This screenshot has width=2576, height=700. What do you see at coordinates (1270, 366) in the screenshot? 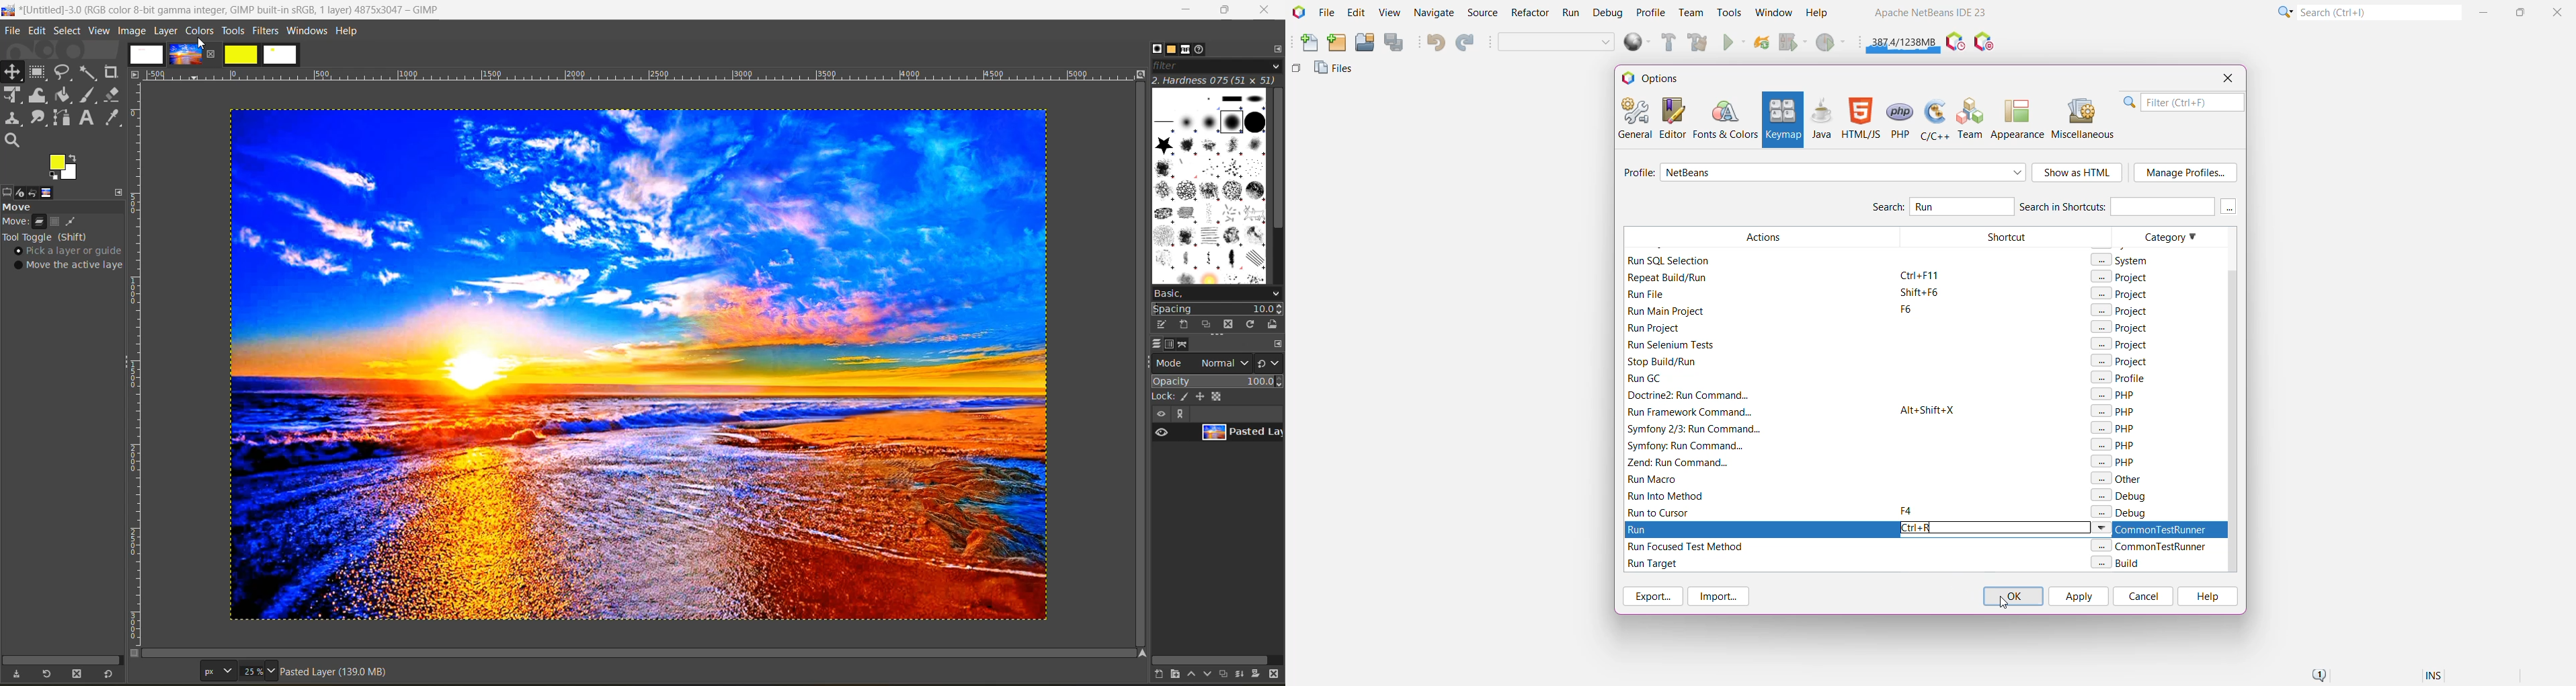
I see `switch to another group` at bounding box center [1270, 366].